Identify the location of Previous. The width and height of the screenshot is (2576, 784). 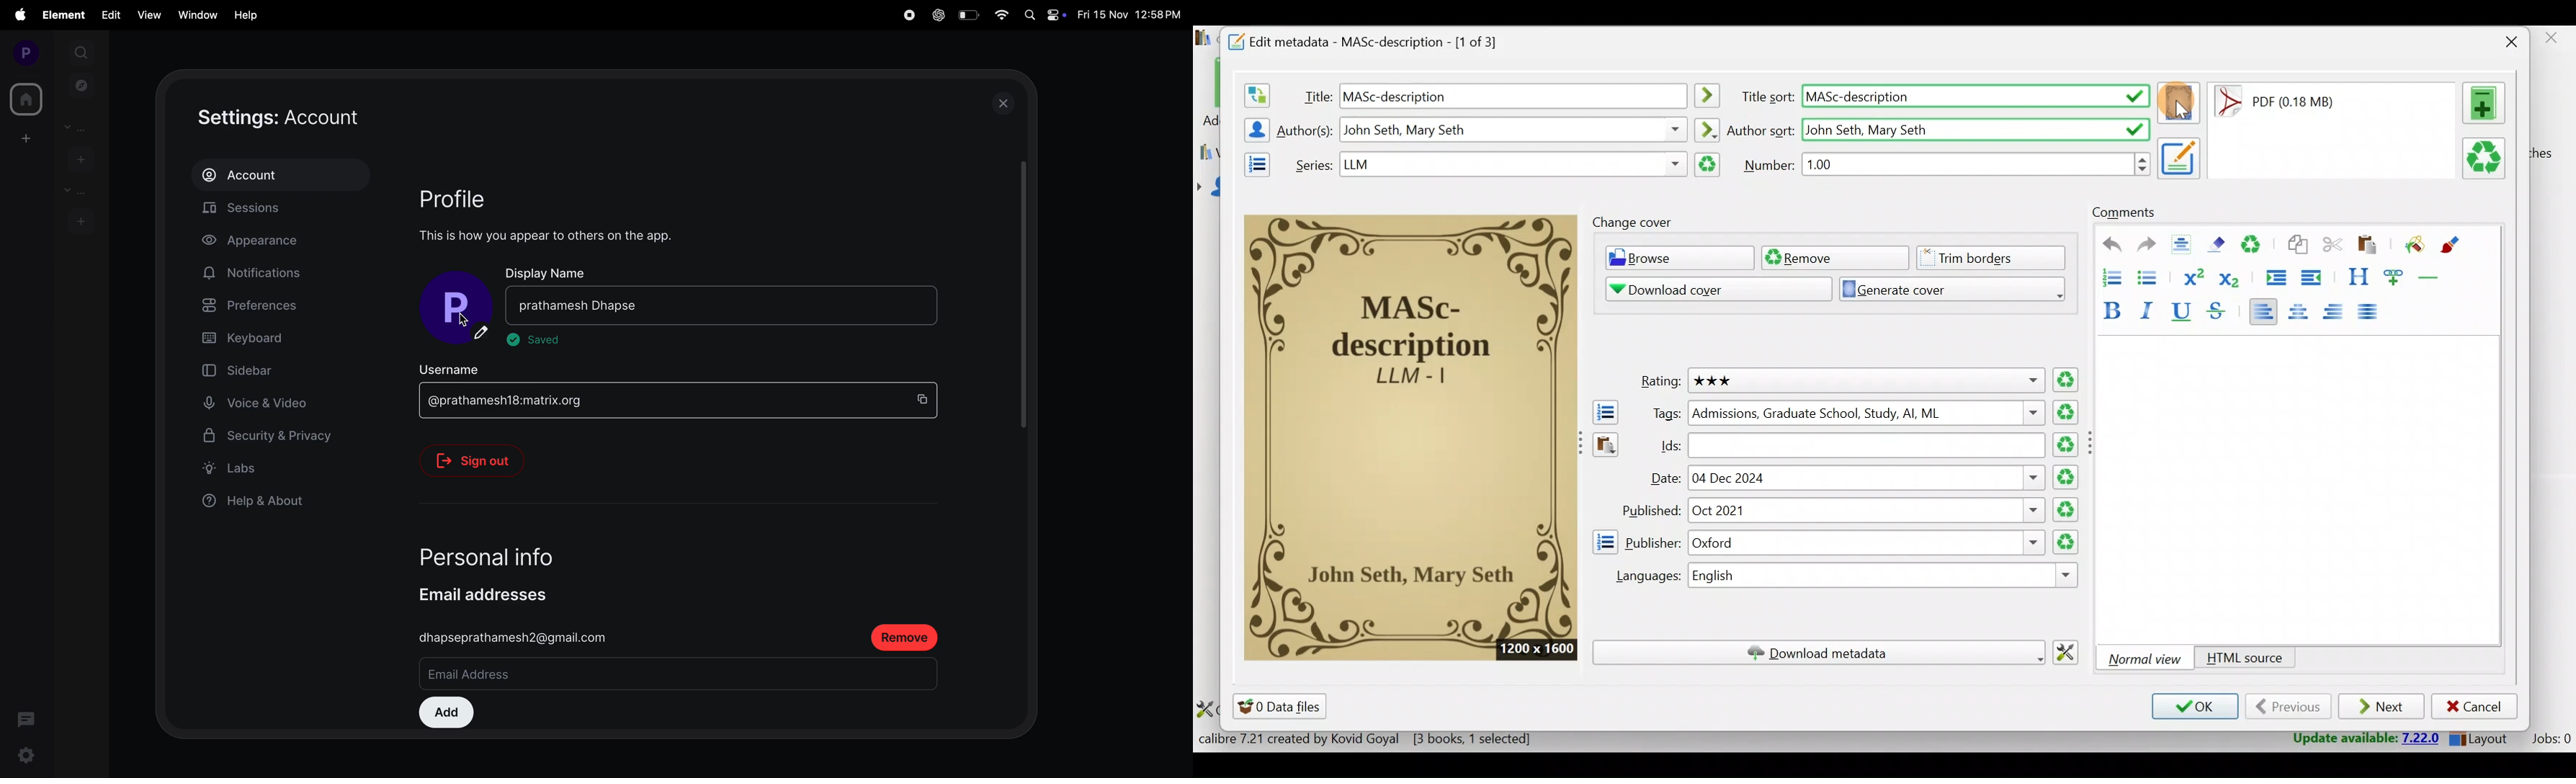
(2288, 707).